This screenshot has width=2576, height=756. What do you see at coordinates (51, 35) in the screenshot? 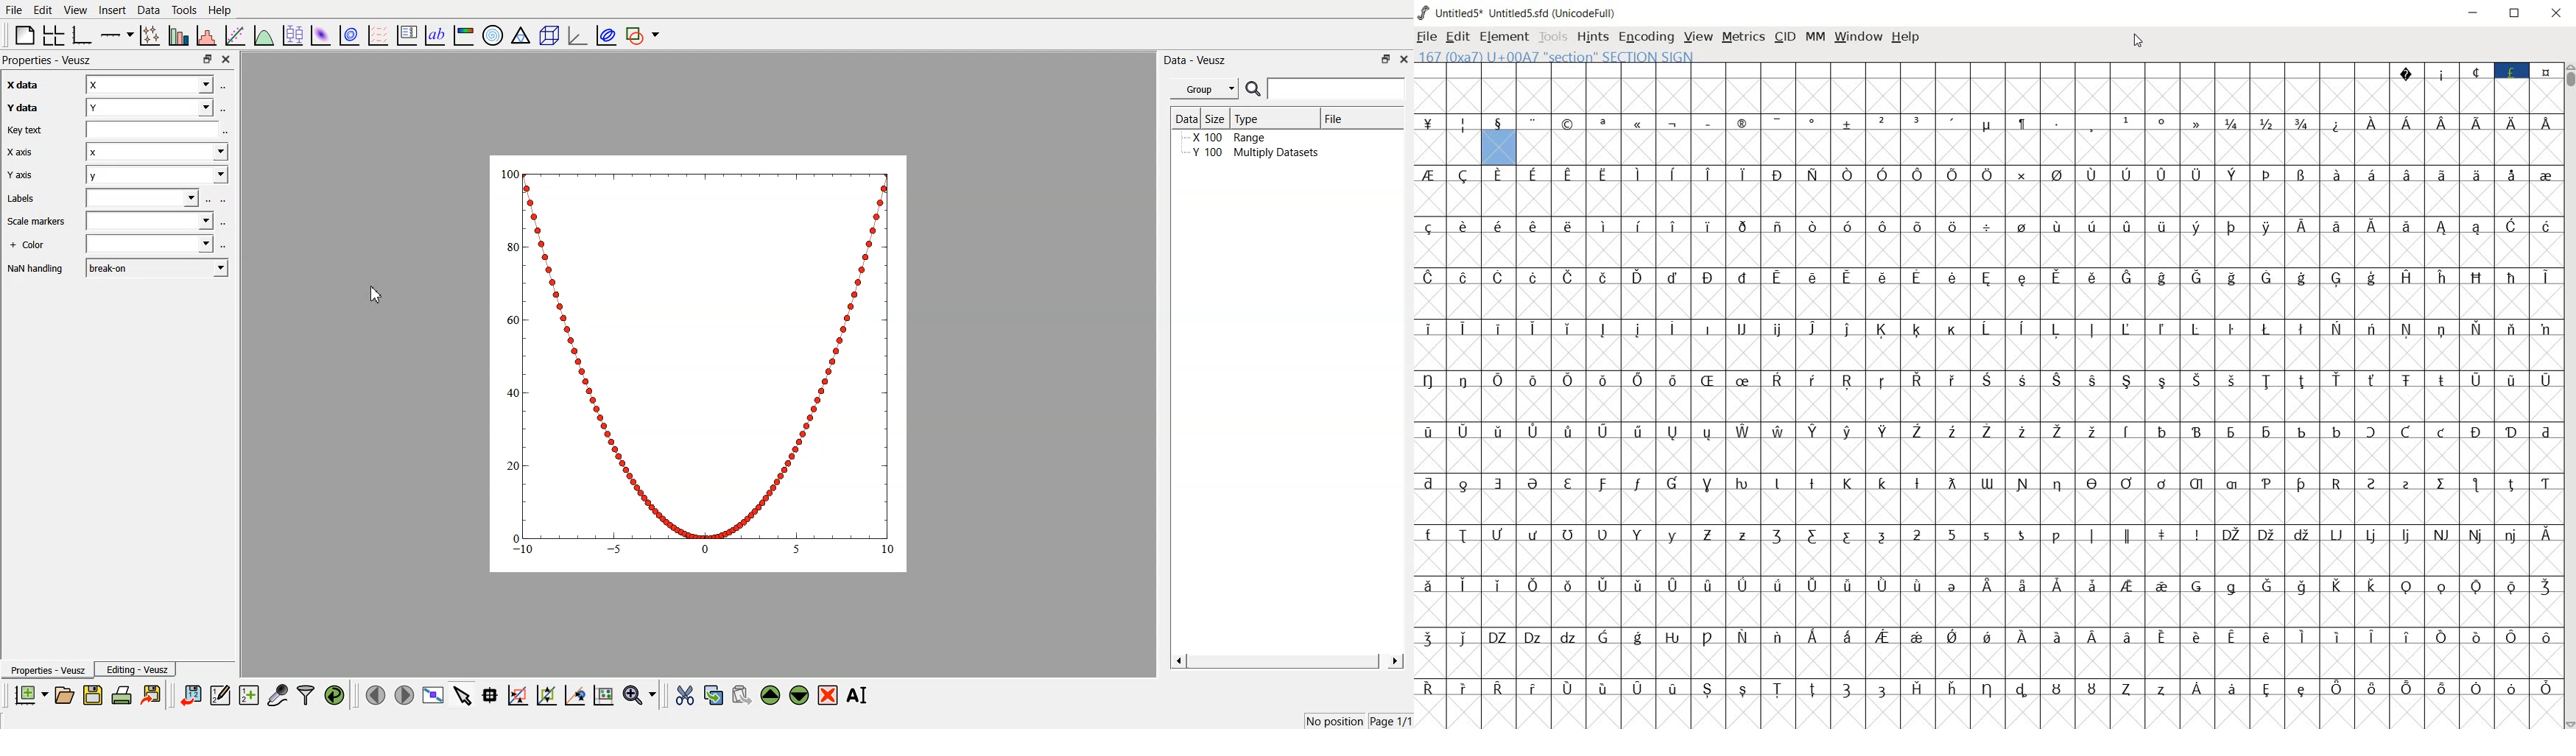
I see `arrange graphs` at bounding box center [51, 35].